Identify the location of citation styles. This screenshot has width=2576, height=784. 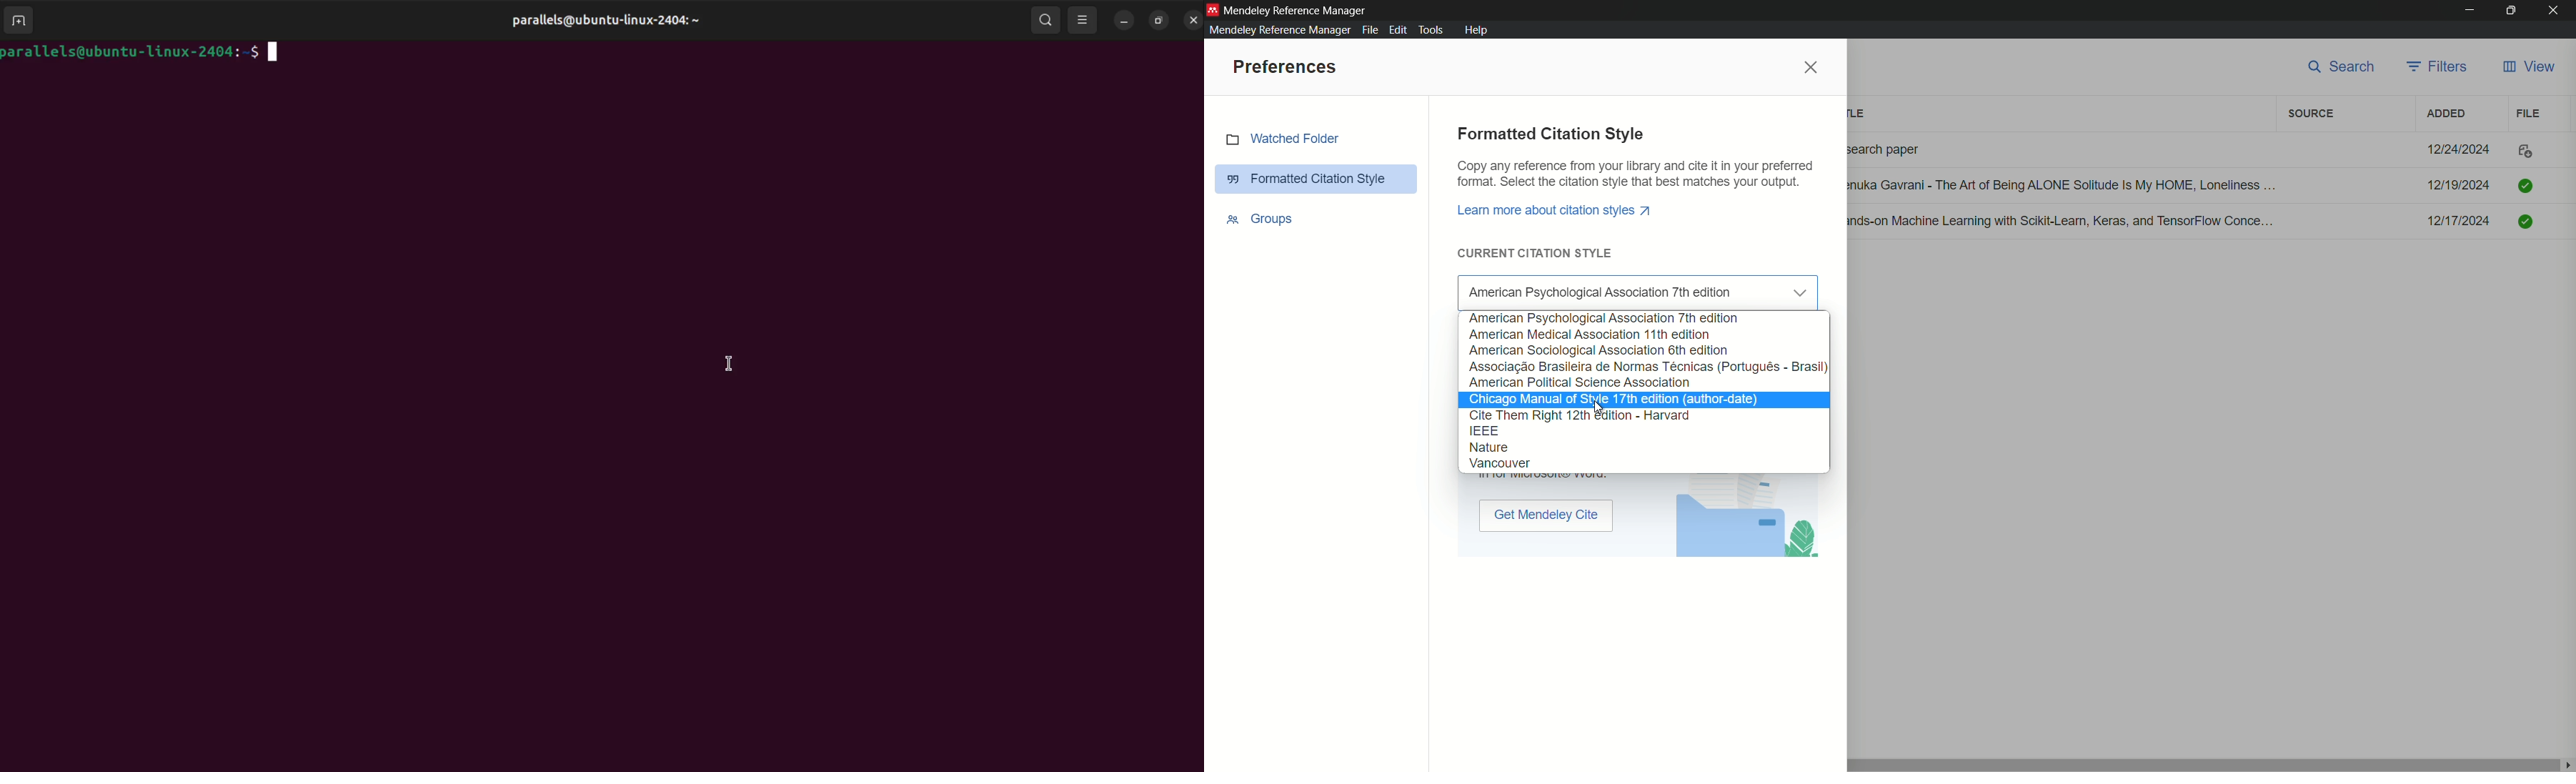
(1583, 382).